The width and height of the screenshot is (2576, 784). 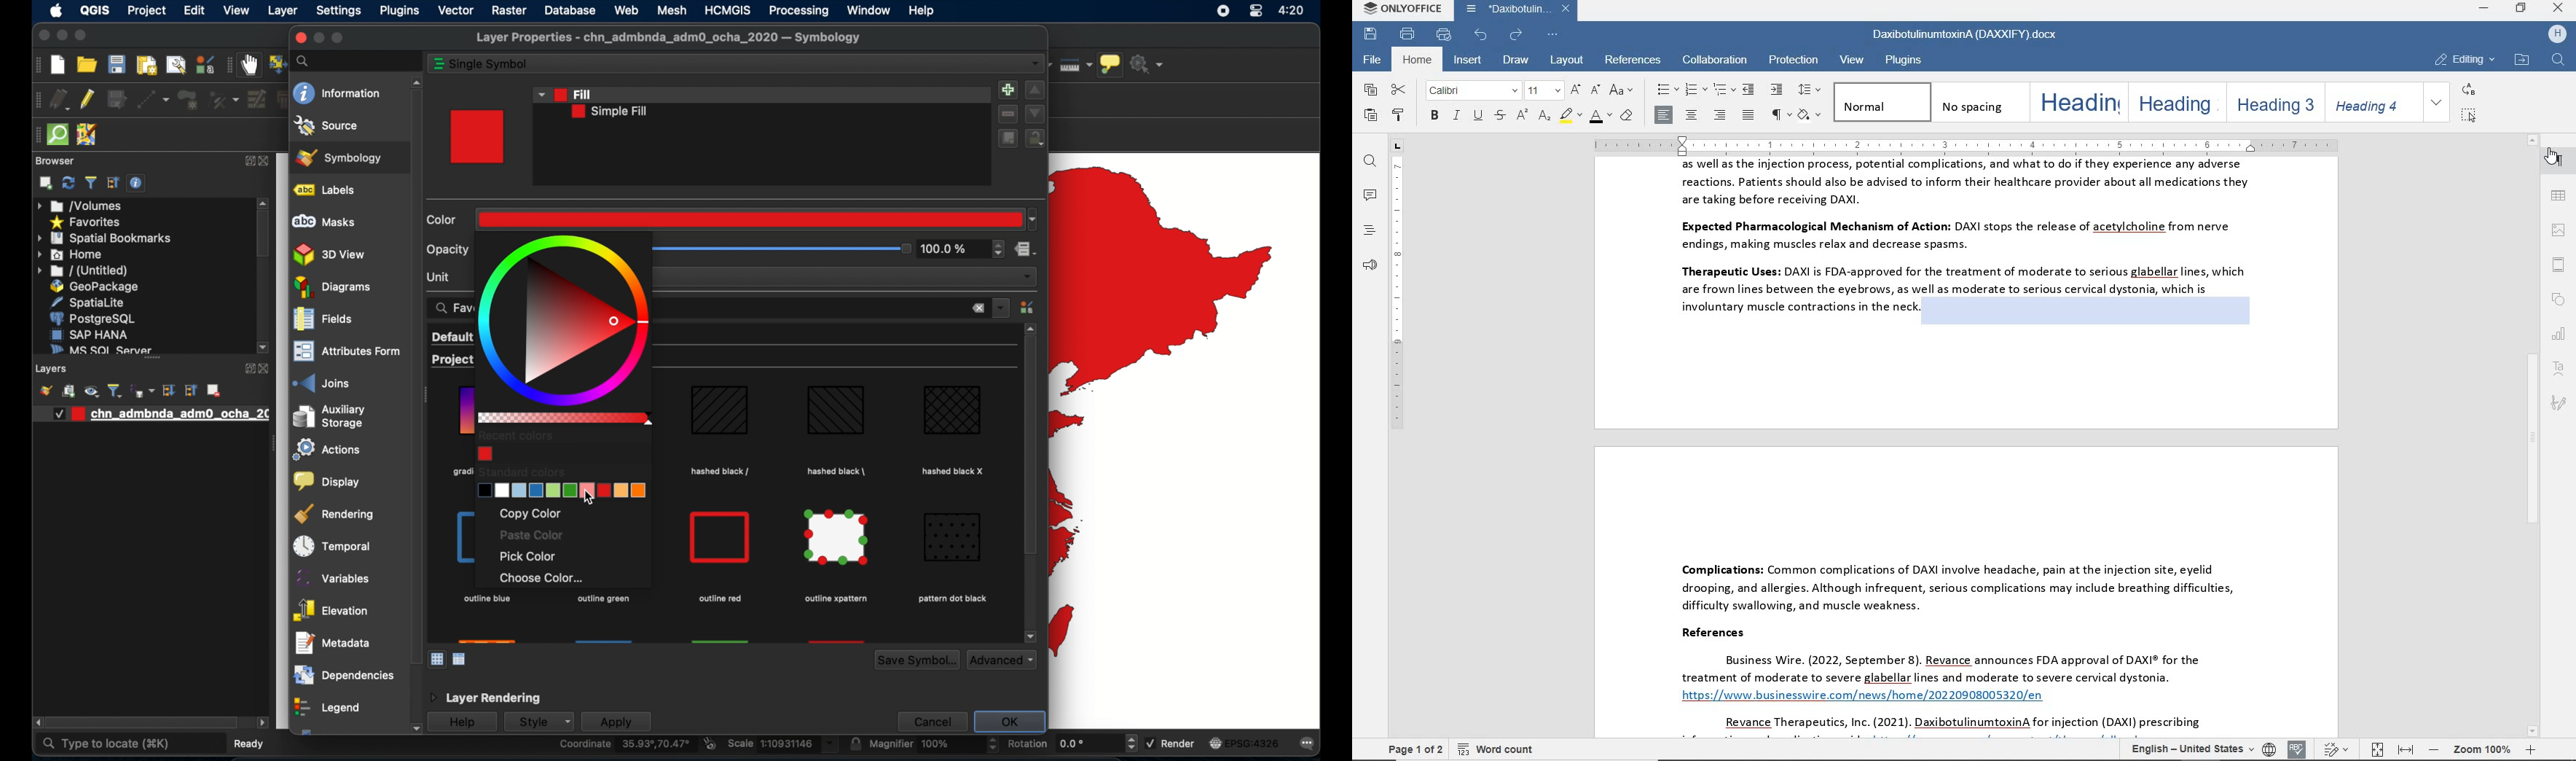 I want to click on paragraph line spacing, so click(x=1810, y=90).